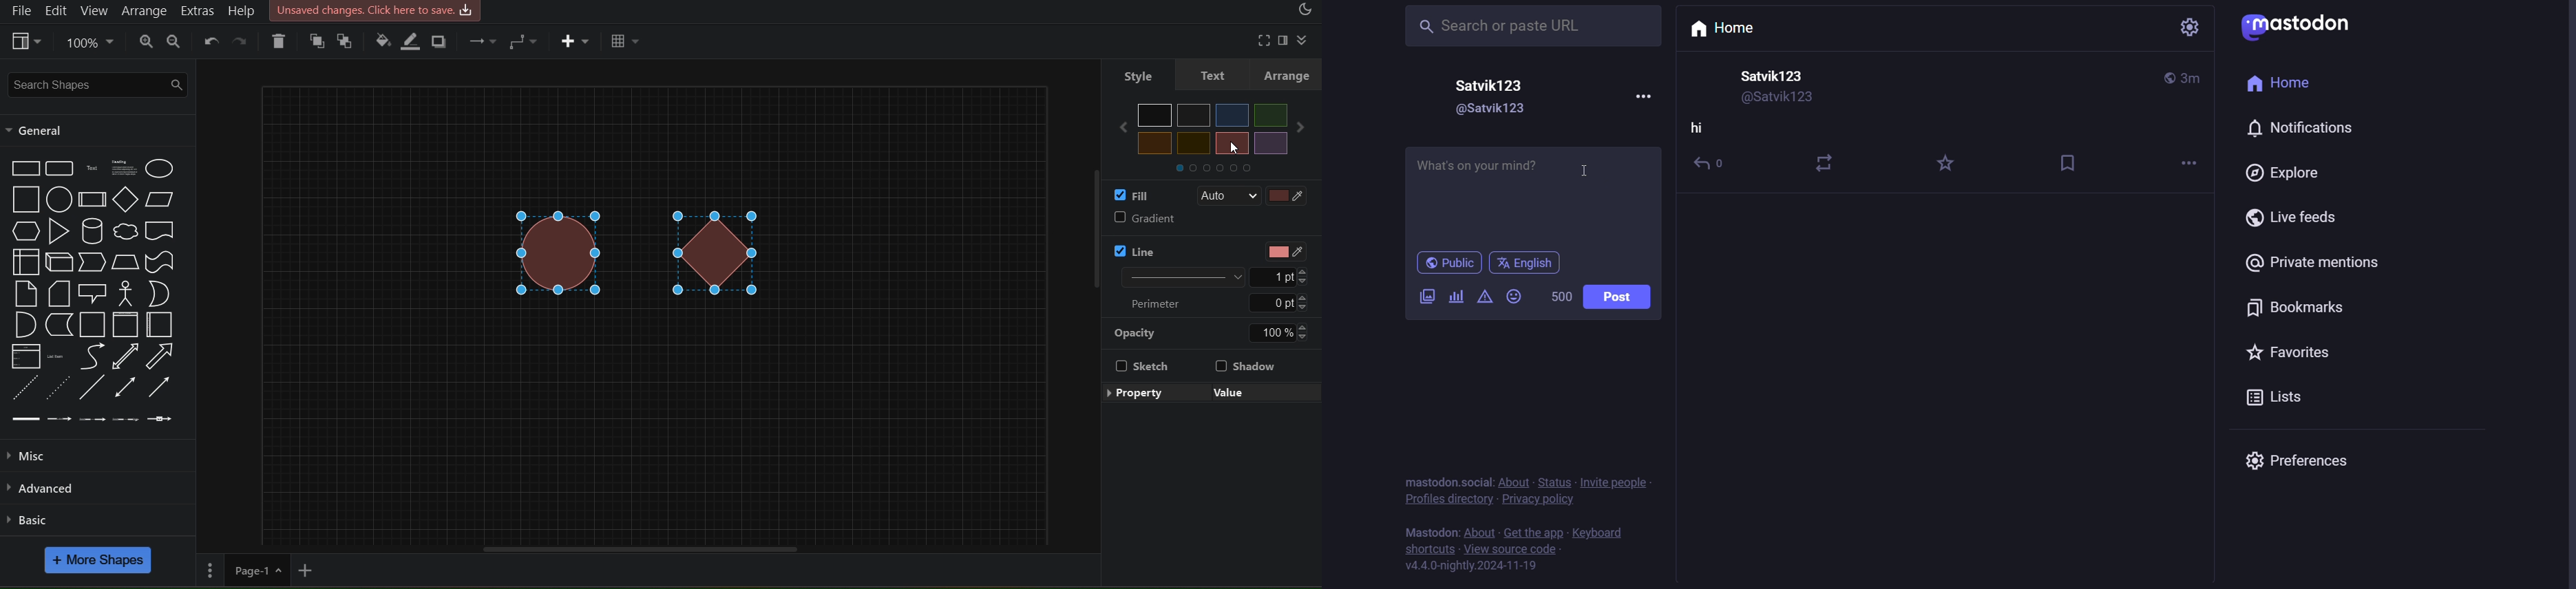 The image size is (2576, 616). Describe the element at coordinates (95, 81) in the screenshot. I see `search shapes` at that location.